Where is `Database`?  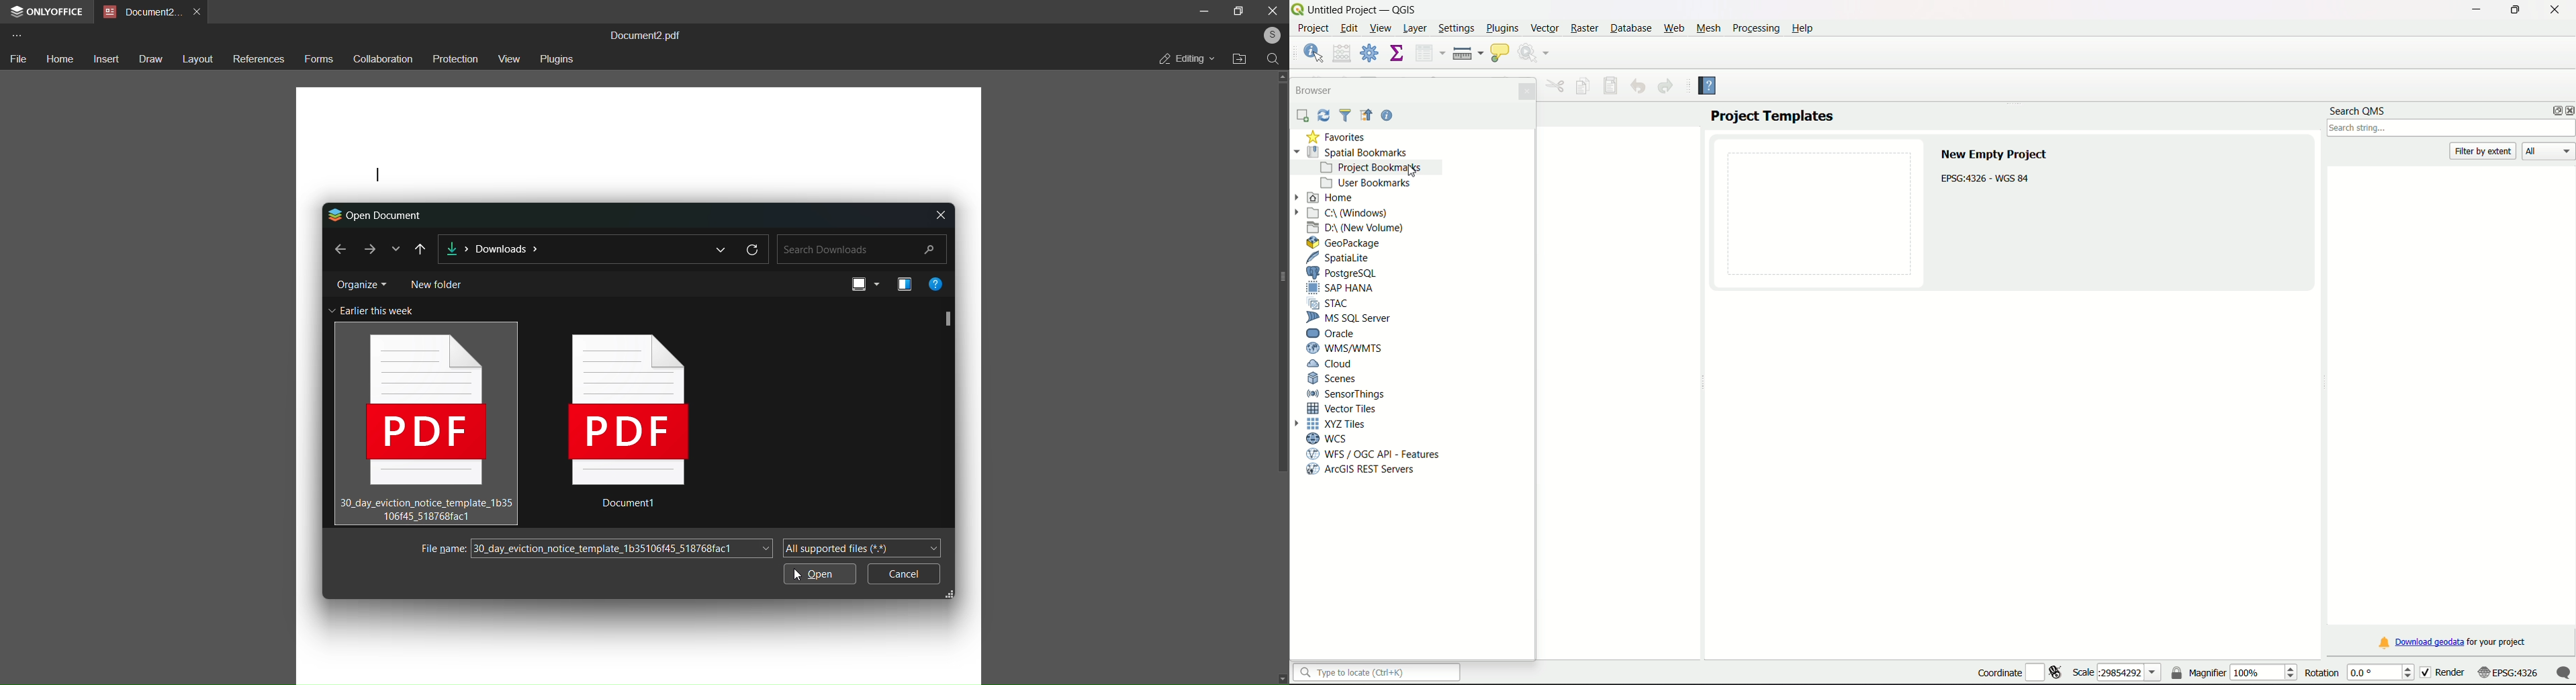 Database is located at coordinates (1629, 28).